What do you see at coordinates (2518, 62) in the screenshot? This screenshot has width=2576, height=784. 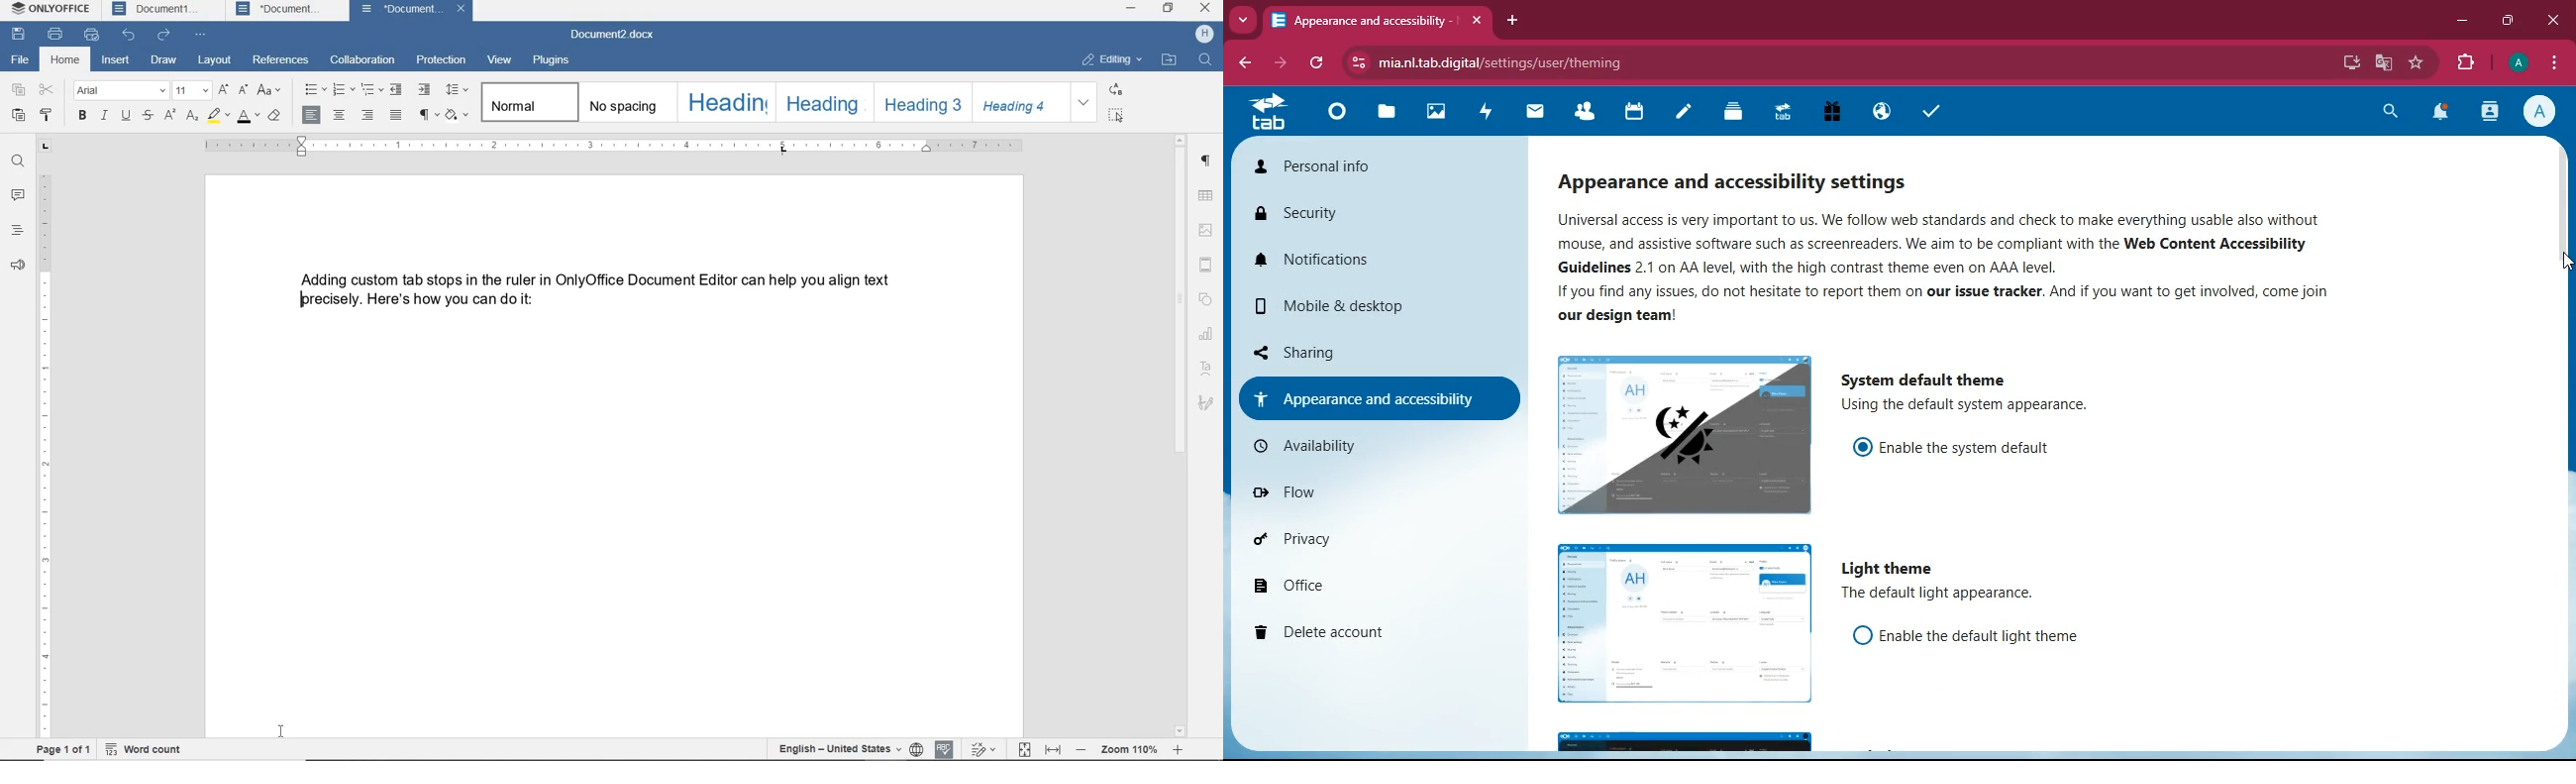 I see `profile` at bounding box center [2518, 62].